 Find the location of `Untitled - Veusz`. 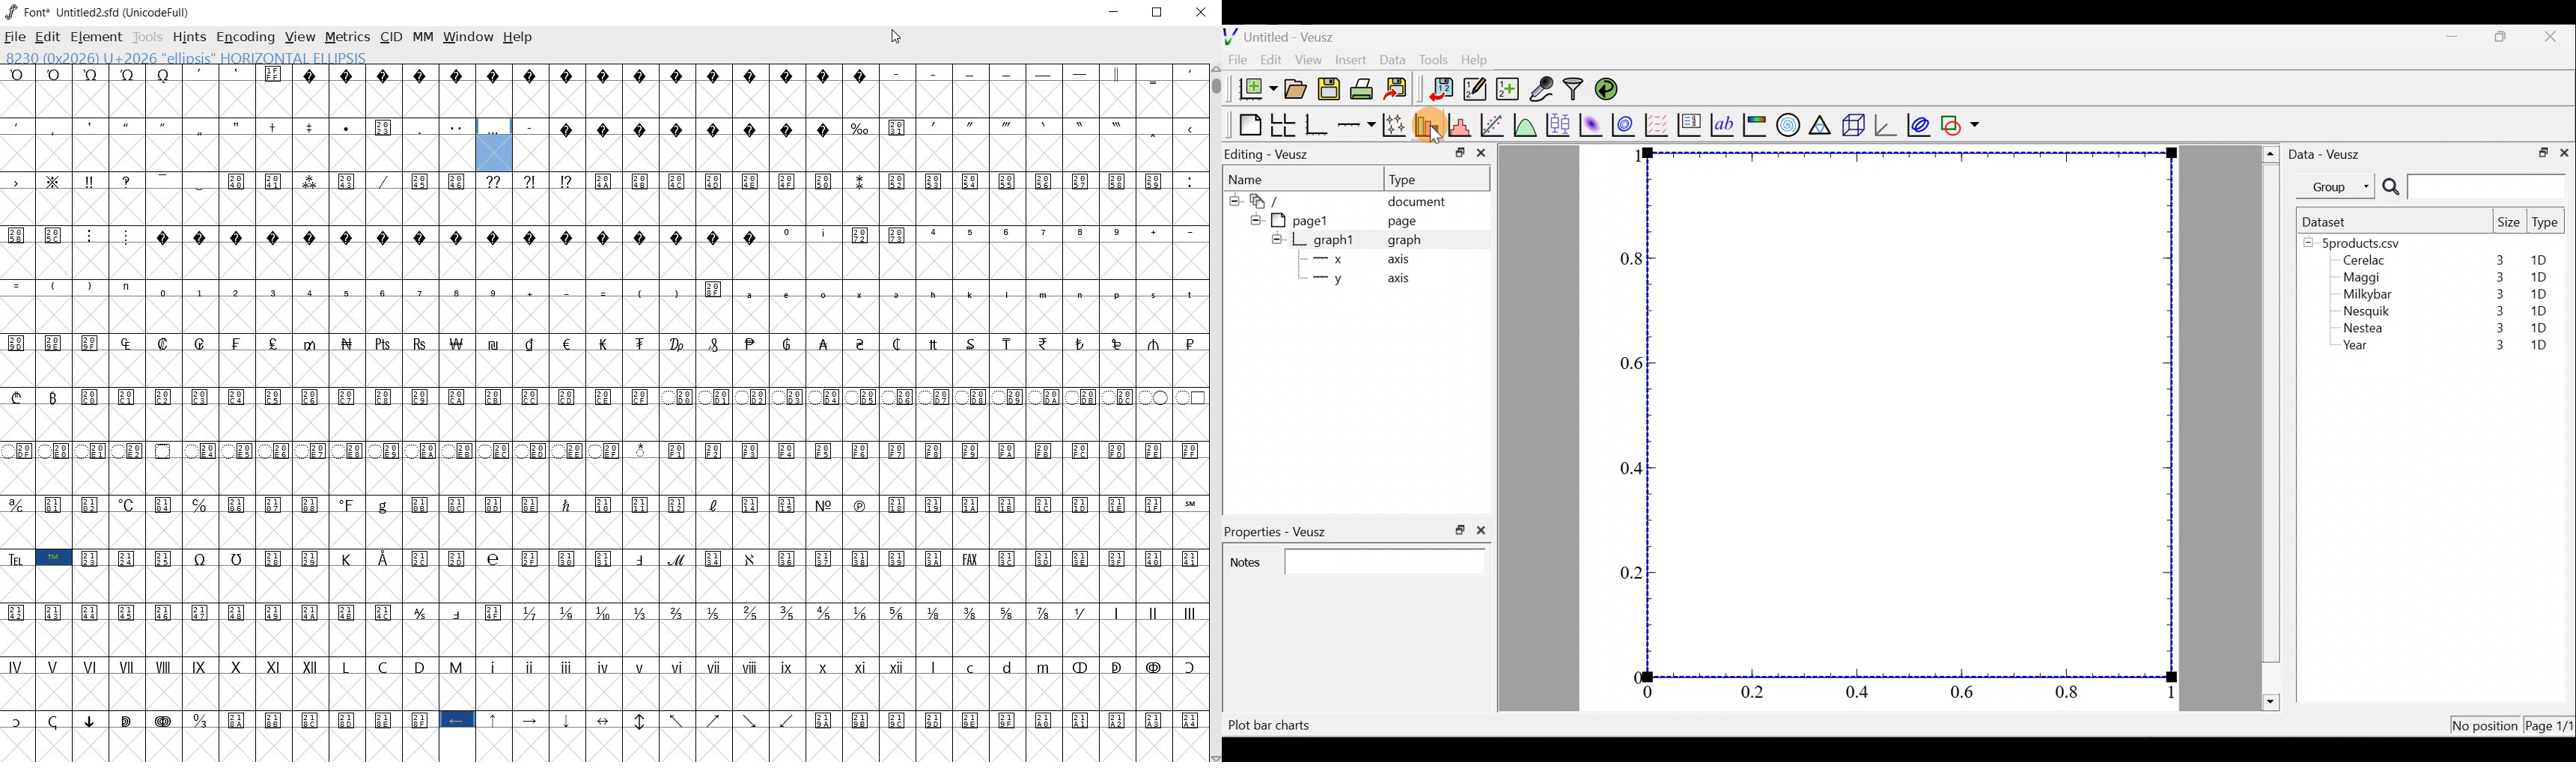

Untitled - Veusz is located at coordinates (1285, 35).